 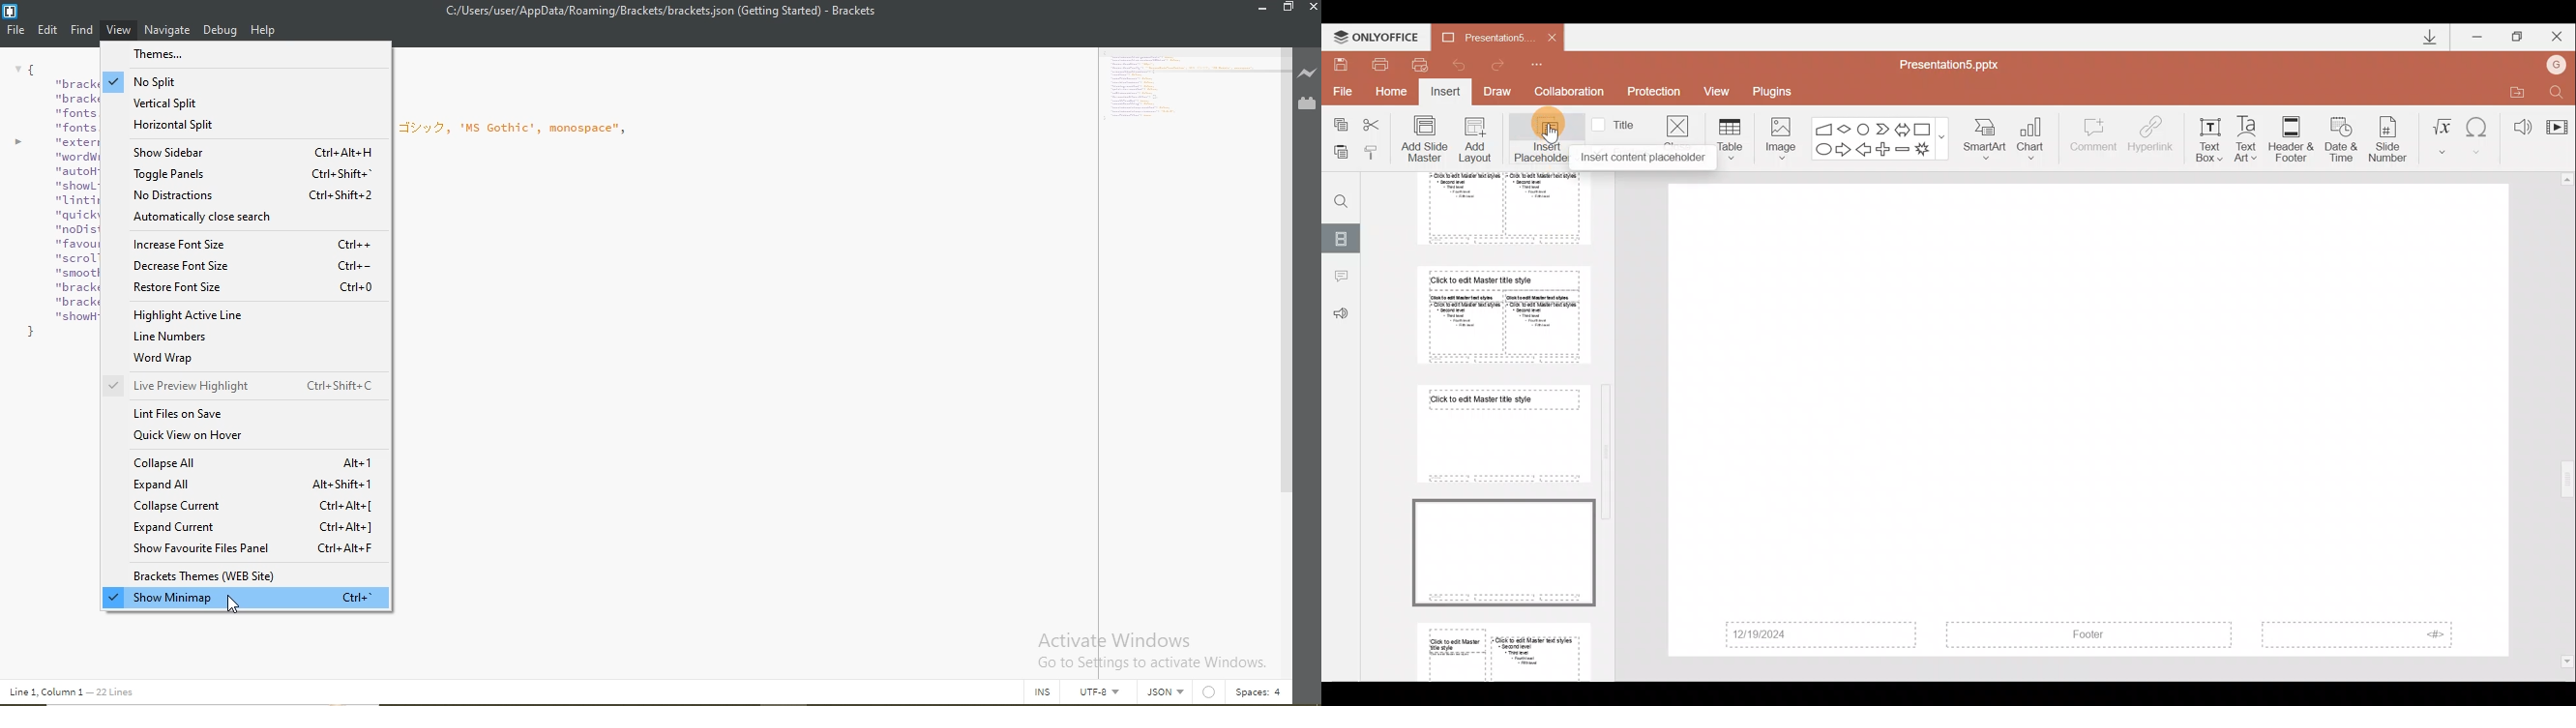 What do you see at coordinates (1376, 34) in the screenshot?
I see `ONLYOFFICE` at bounding box center [1376, 34].